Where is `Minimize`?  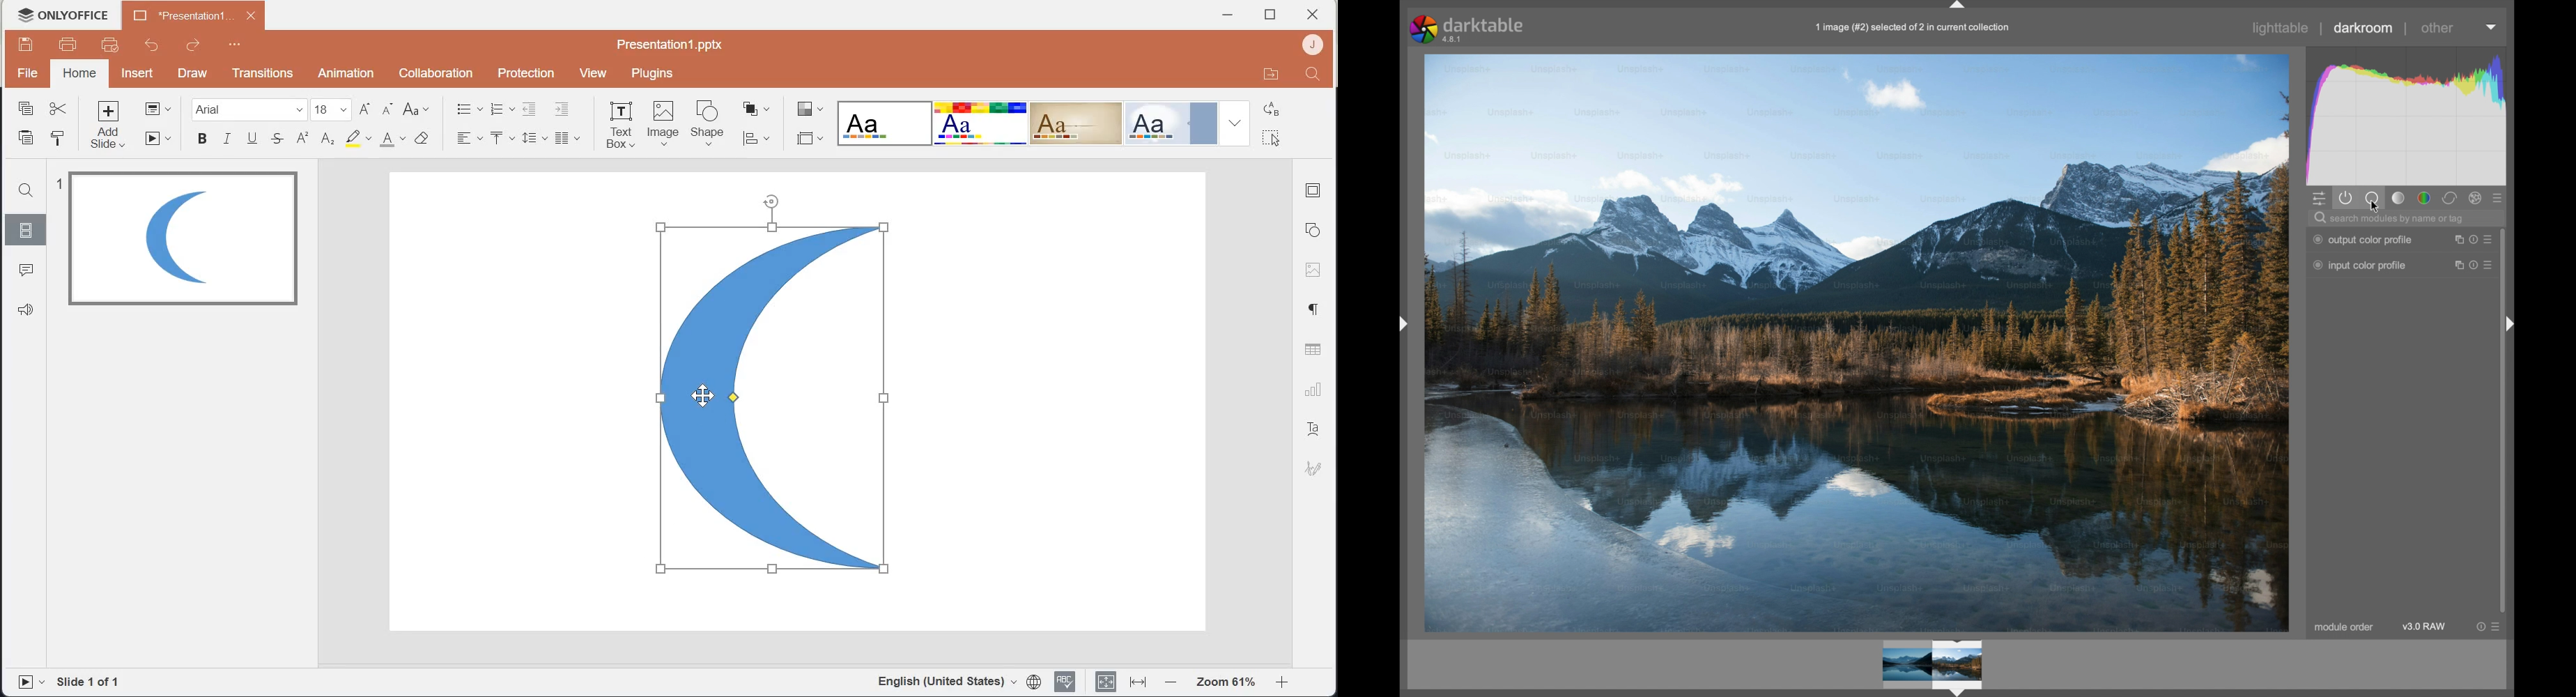 Minimize is located at coordinates (1228, 15).